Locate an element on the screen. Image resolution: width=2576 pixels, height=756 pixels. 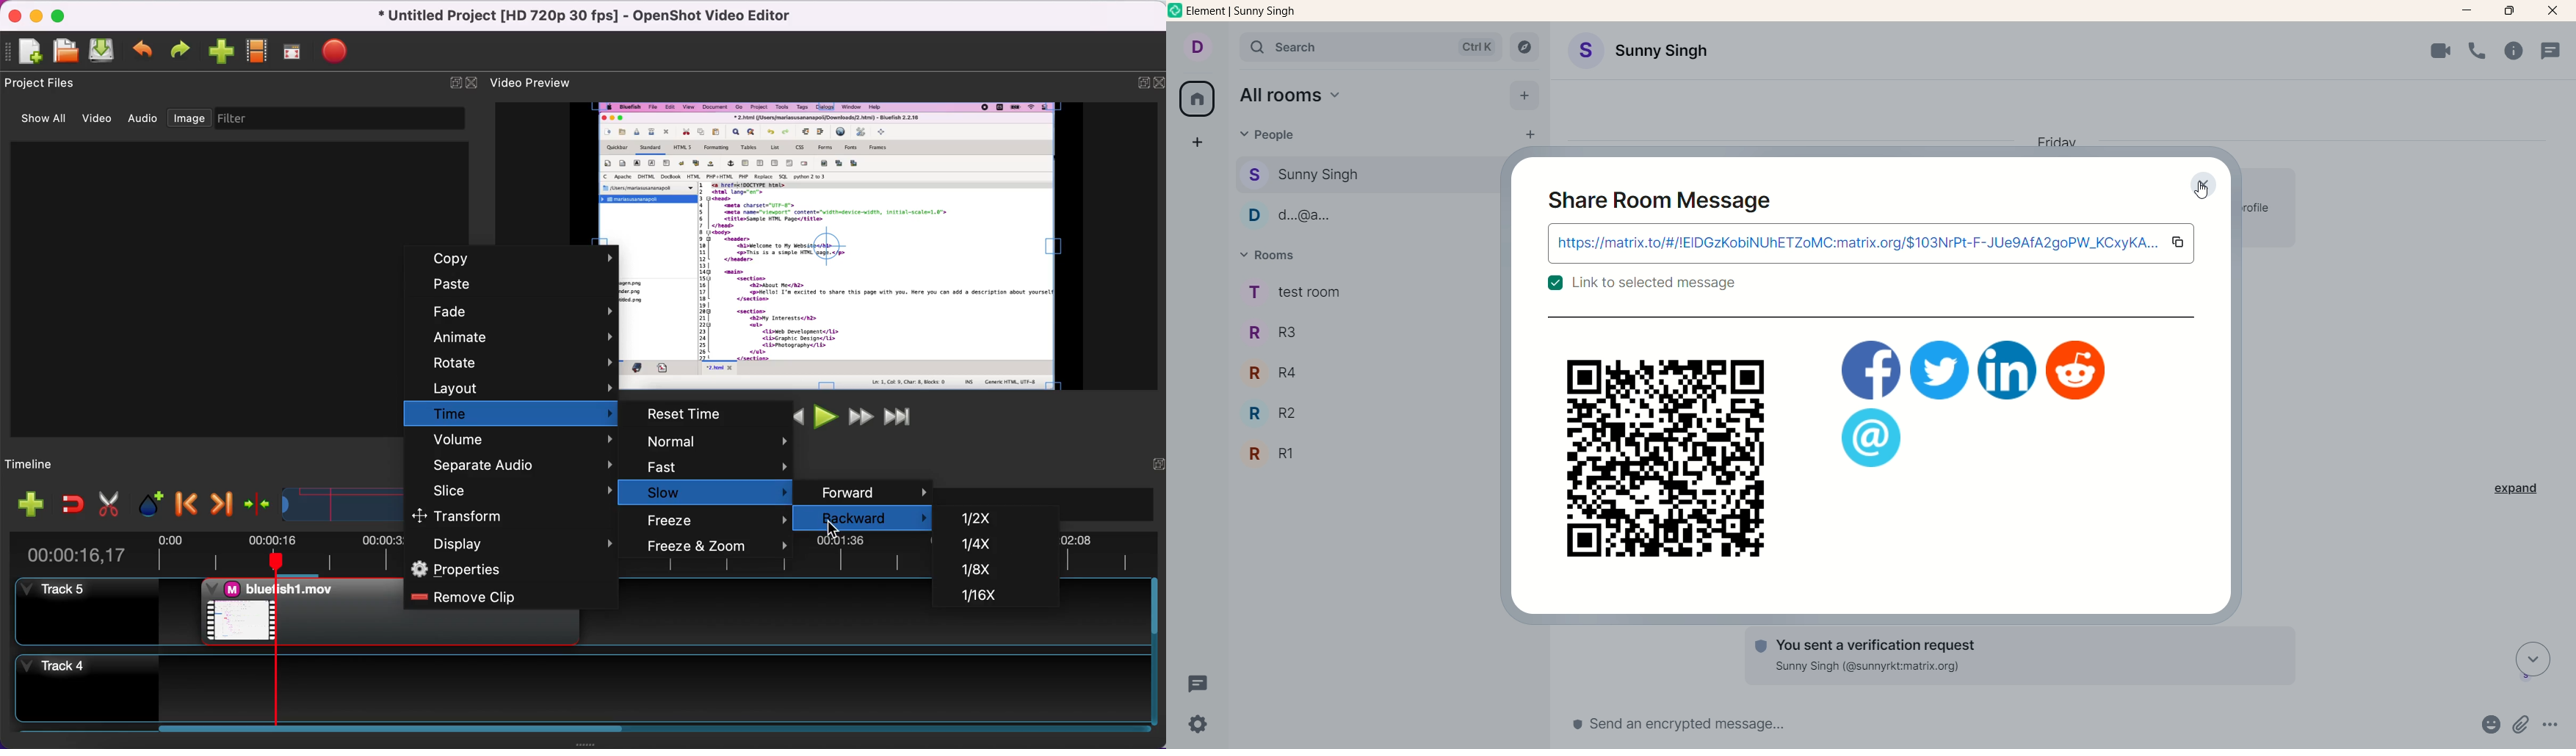
account is located at coordinates (1199, 48).